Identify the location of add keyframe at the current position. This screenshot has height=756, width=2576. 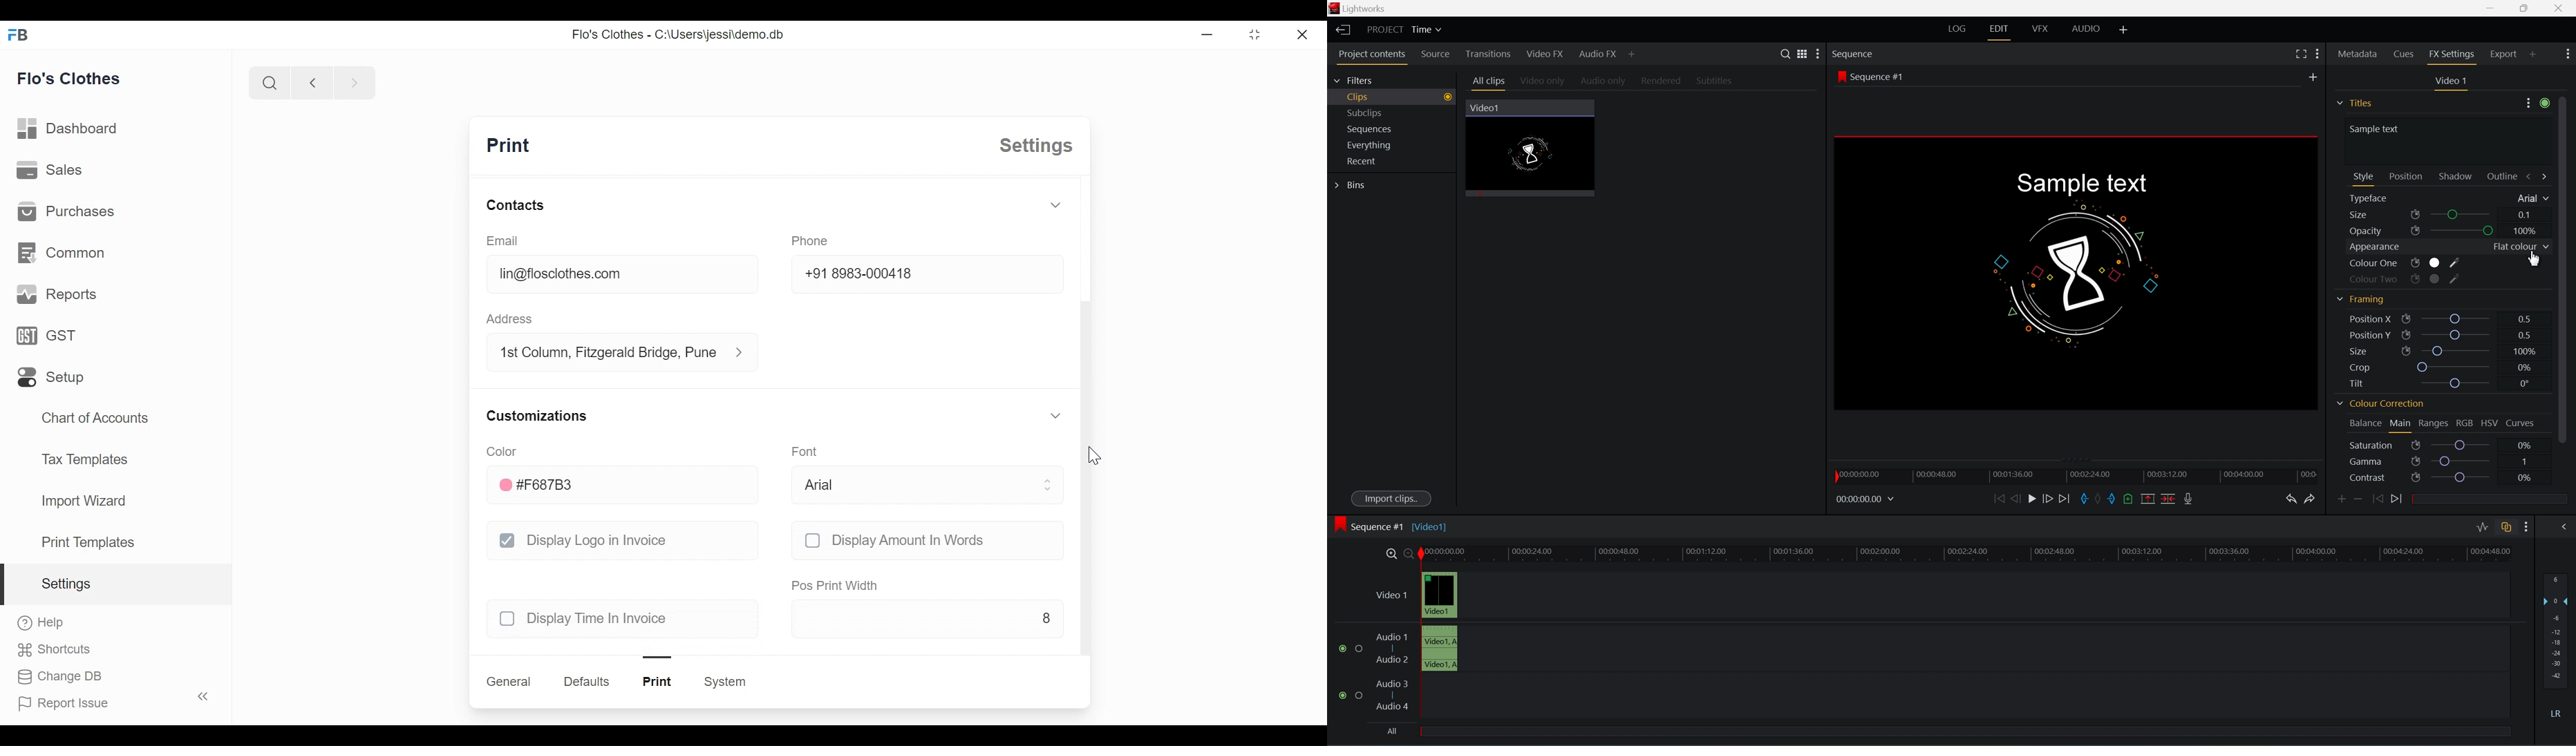
(2342, 498).